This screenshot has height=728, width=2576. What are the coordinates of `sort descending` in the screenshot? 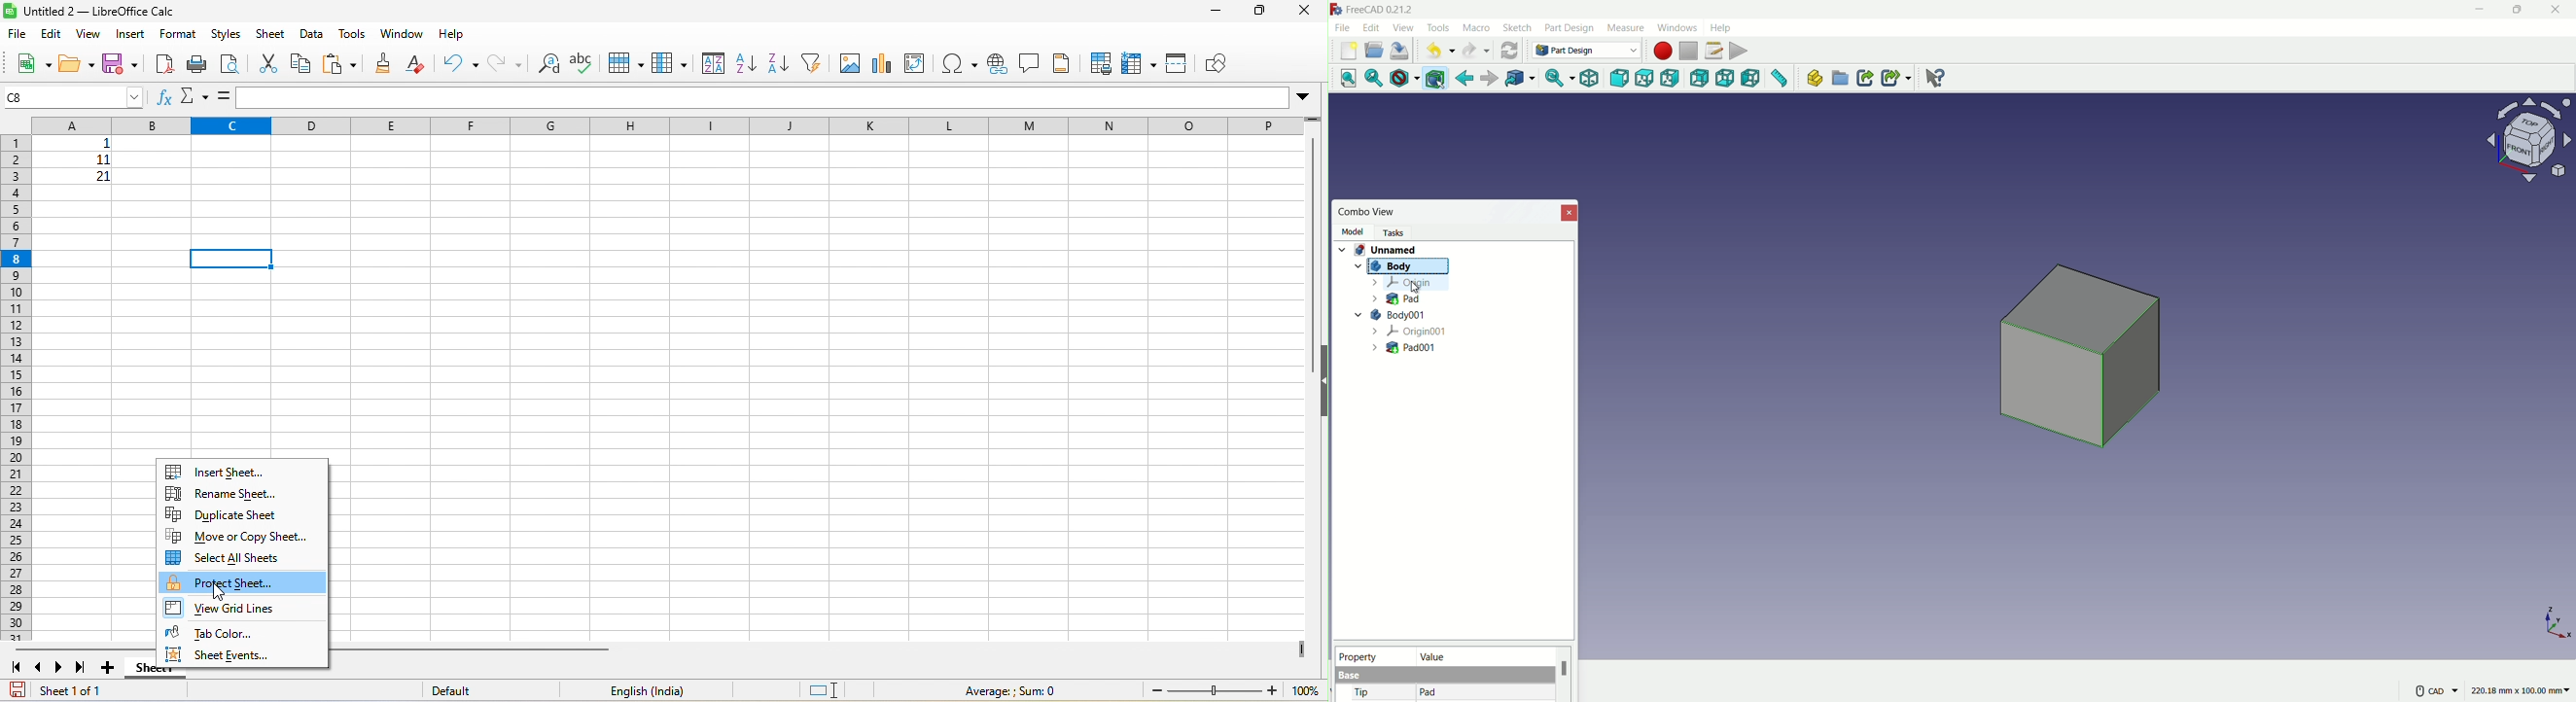 It's located at (777, 62).